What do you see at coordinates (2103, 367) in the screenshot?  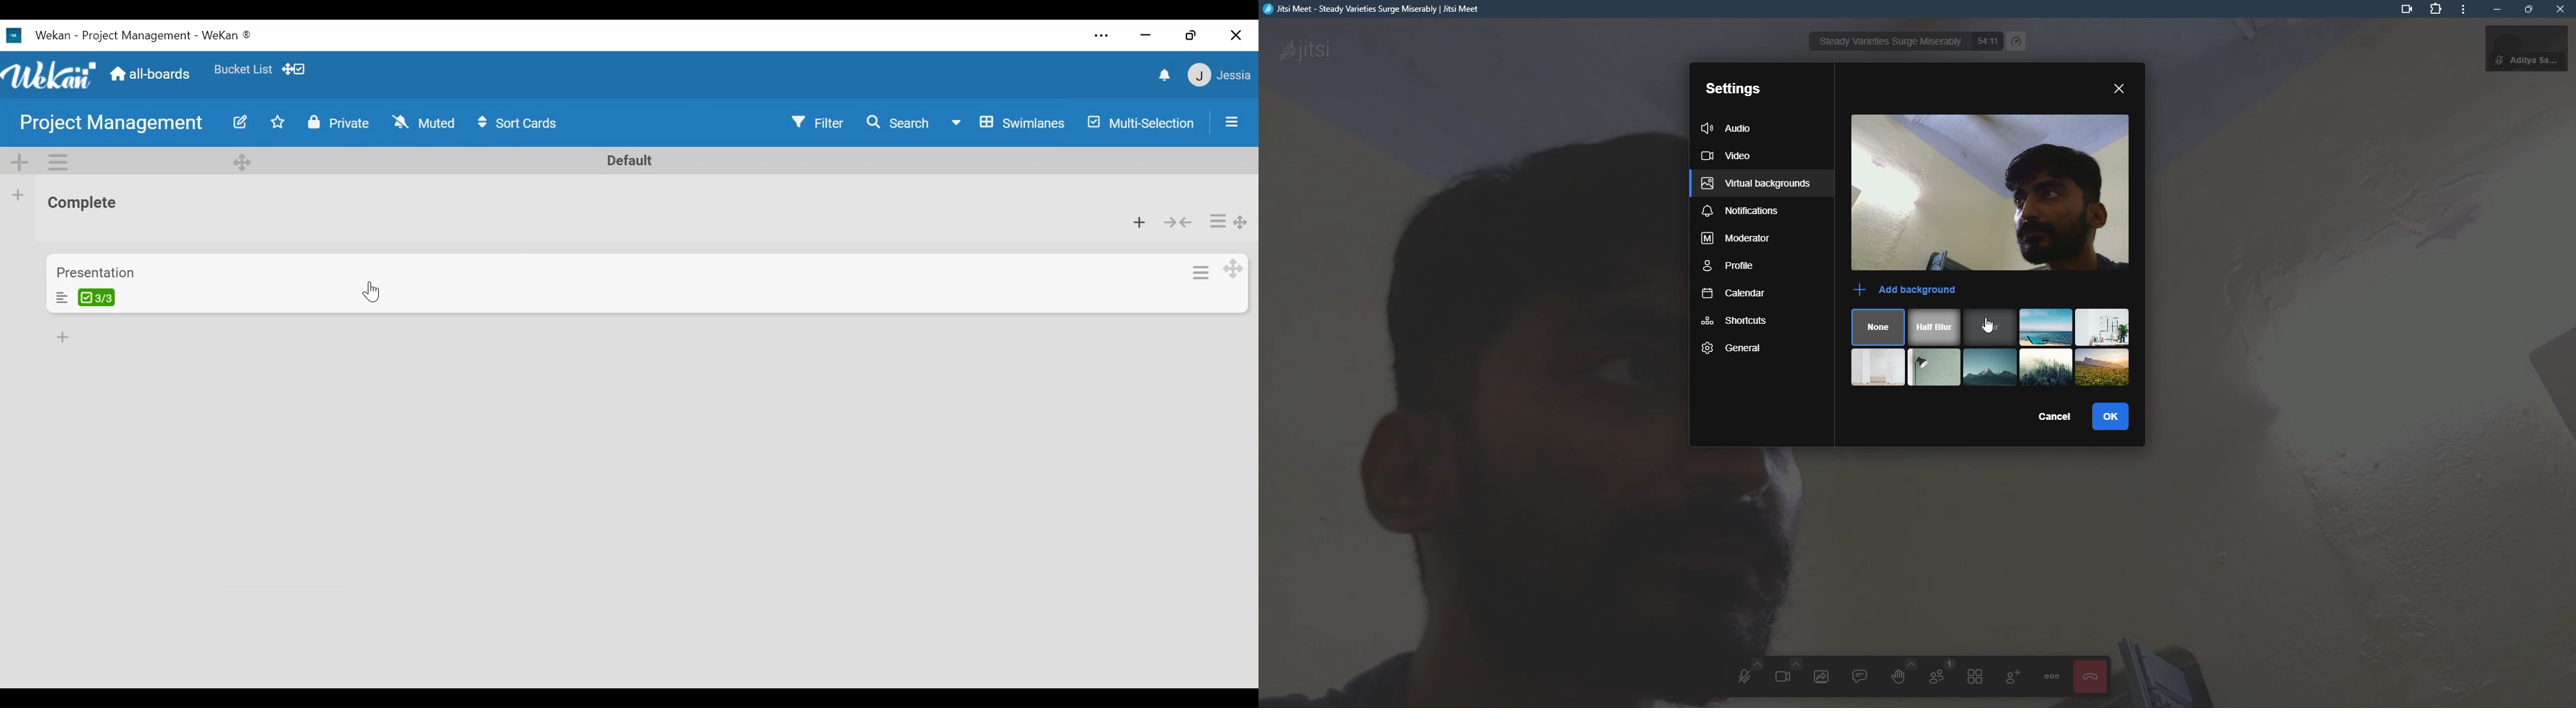 I see `scenery` at bounding box center [2103, 367].